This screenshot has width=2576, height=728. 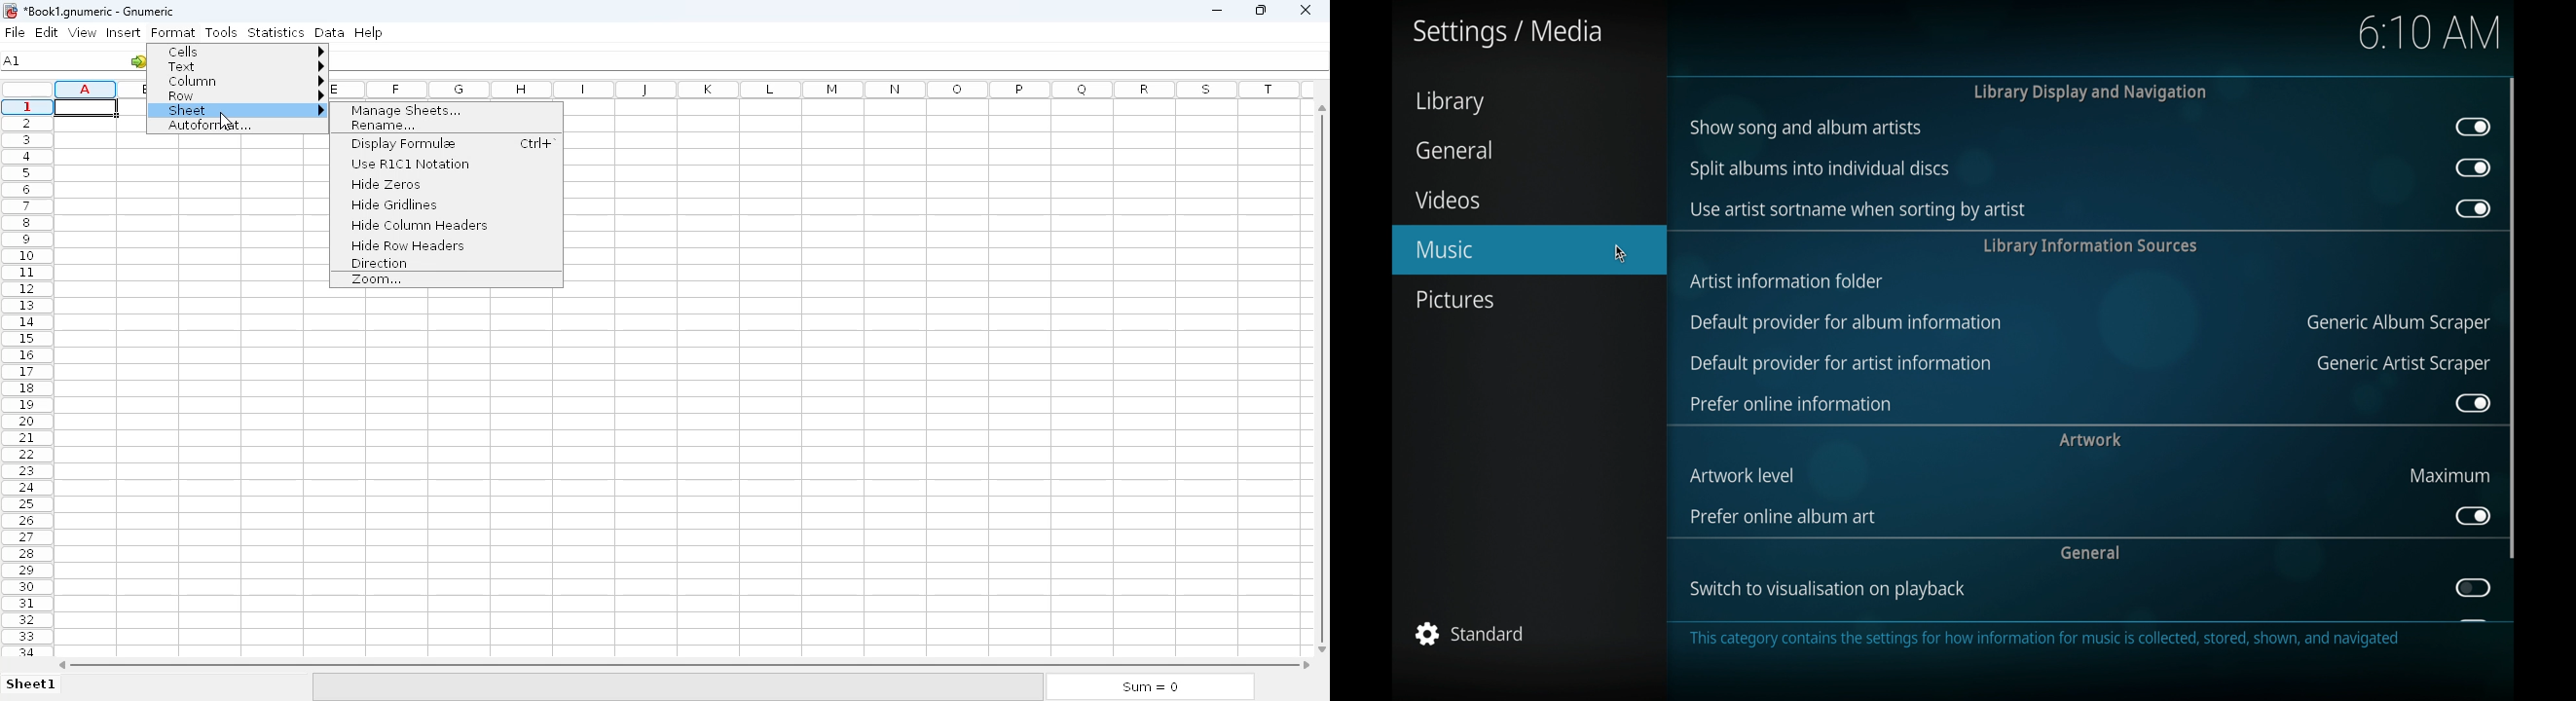 I want to click on generic album scraper, so click(x=2396, y=324).